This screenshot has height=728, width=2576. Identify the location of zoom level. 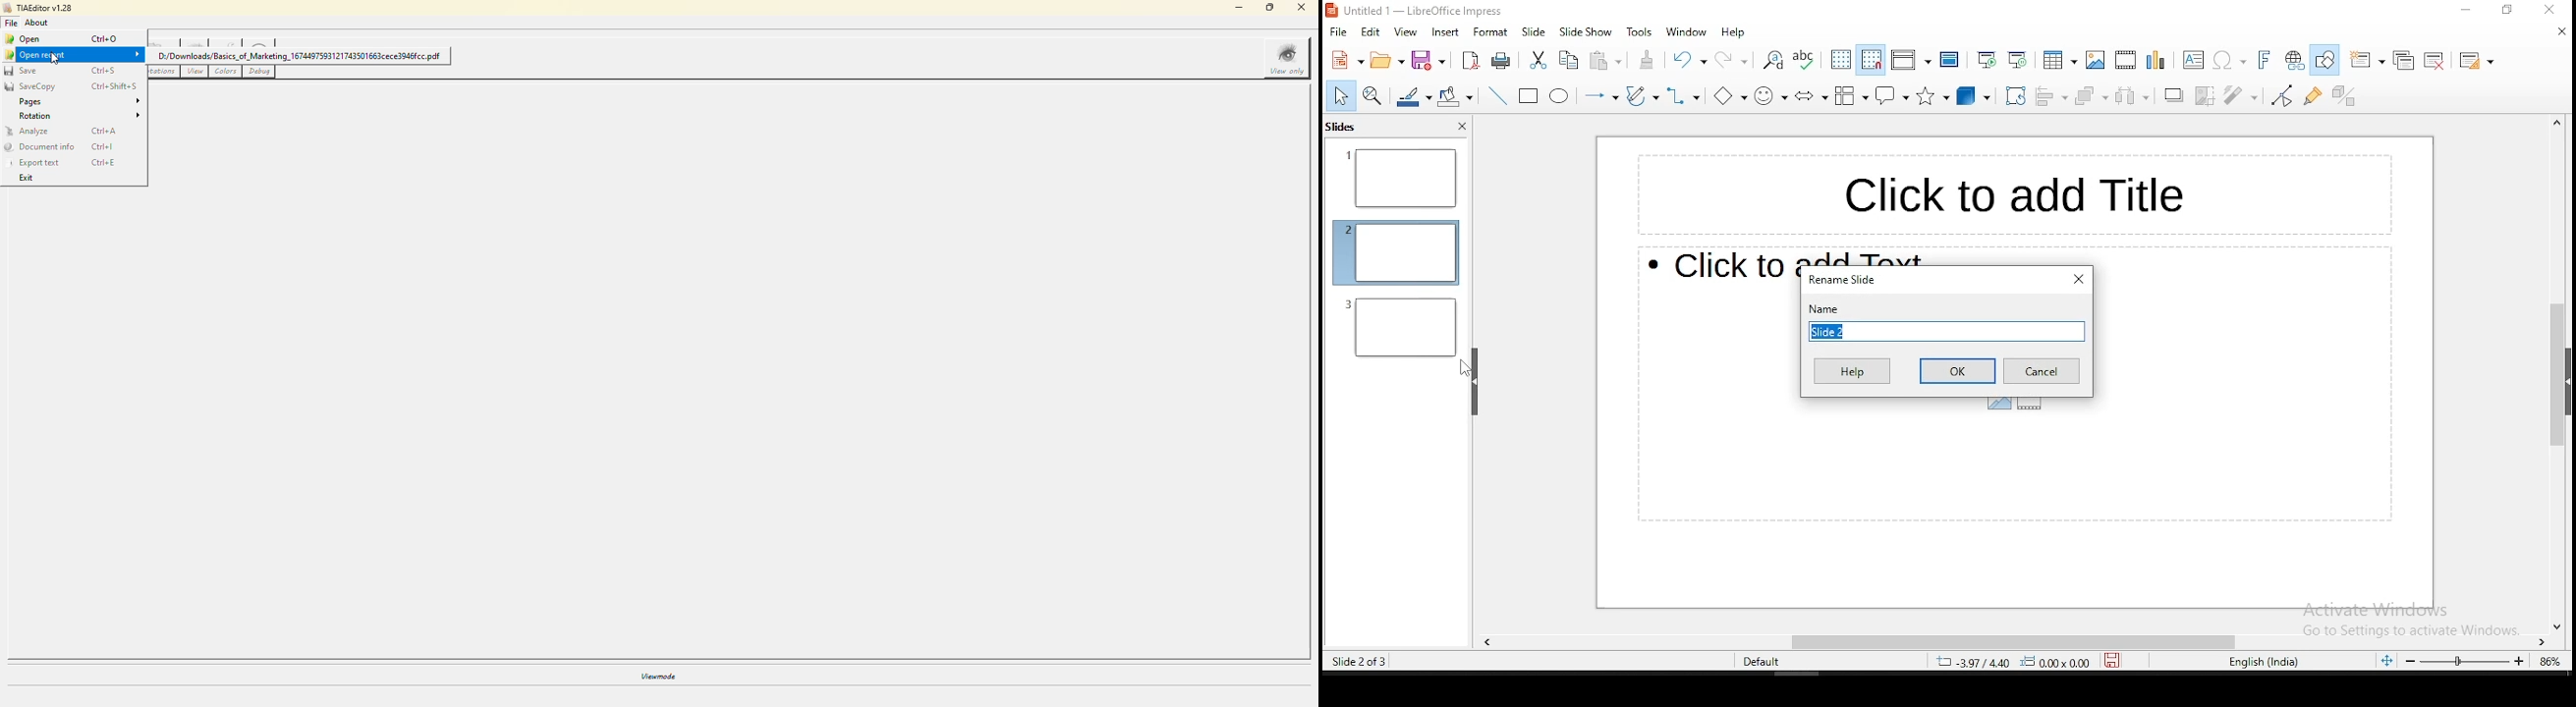
(2549, 660).